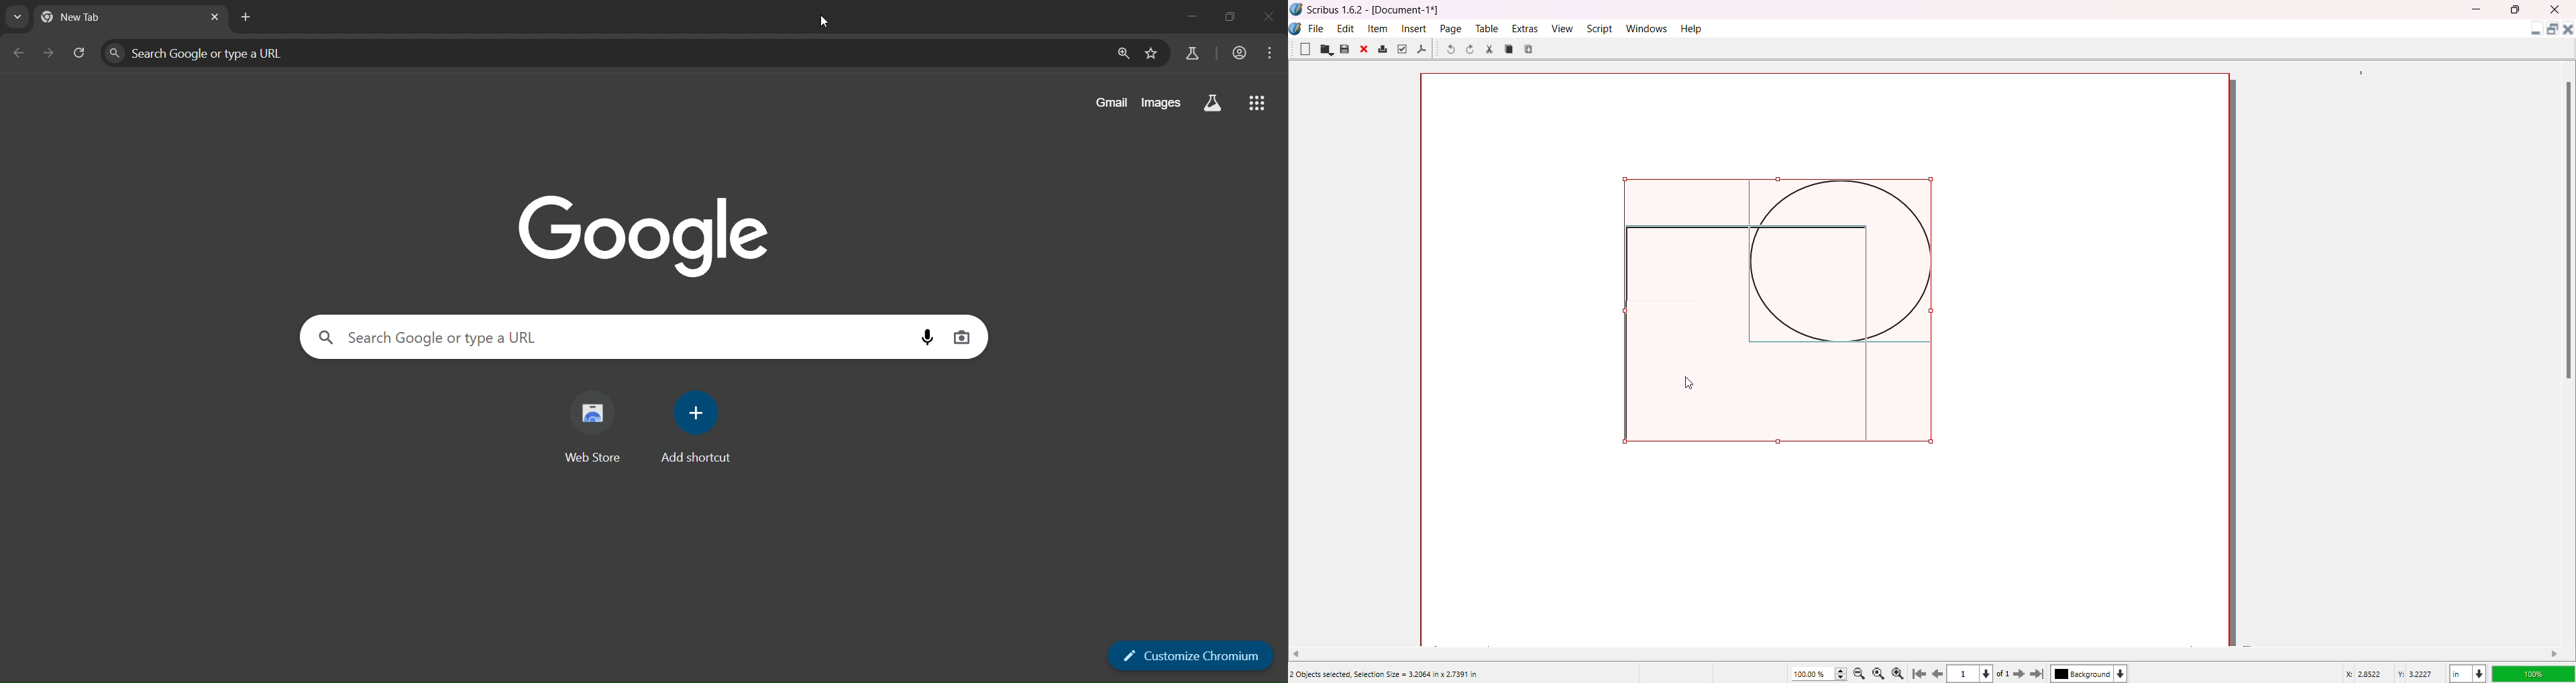 Image resolution: width=2576 pixels, height=700 pixels. I want to click on new tab, so click(90, 15).